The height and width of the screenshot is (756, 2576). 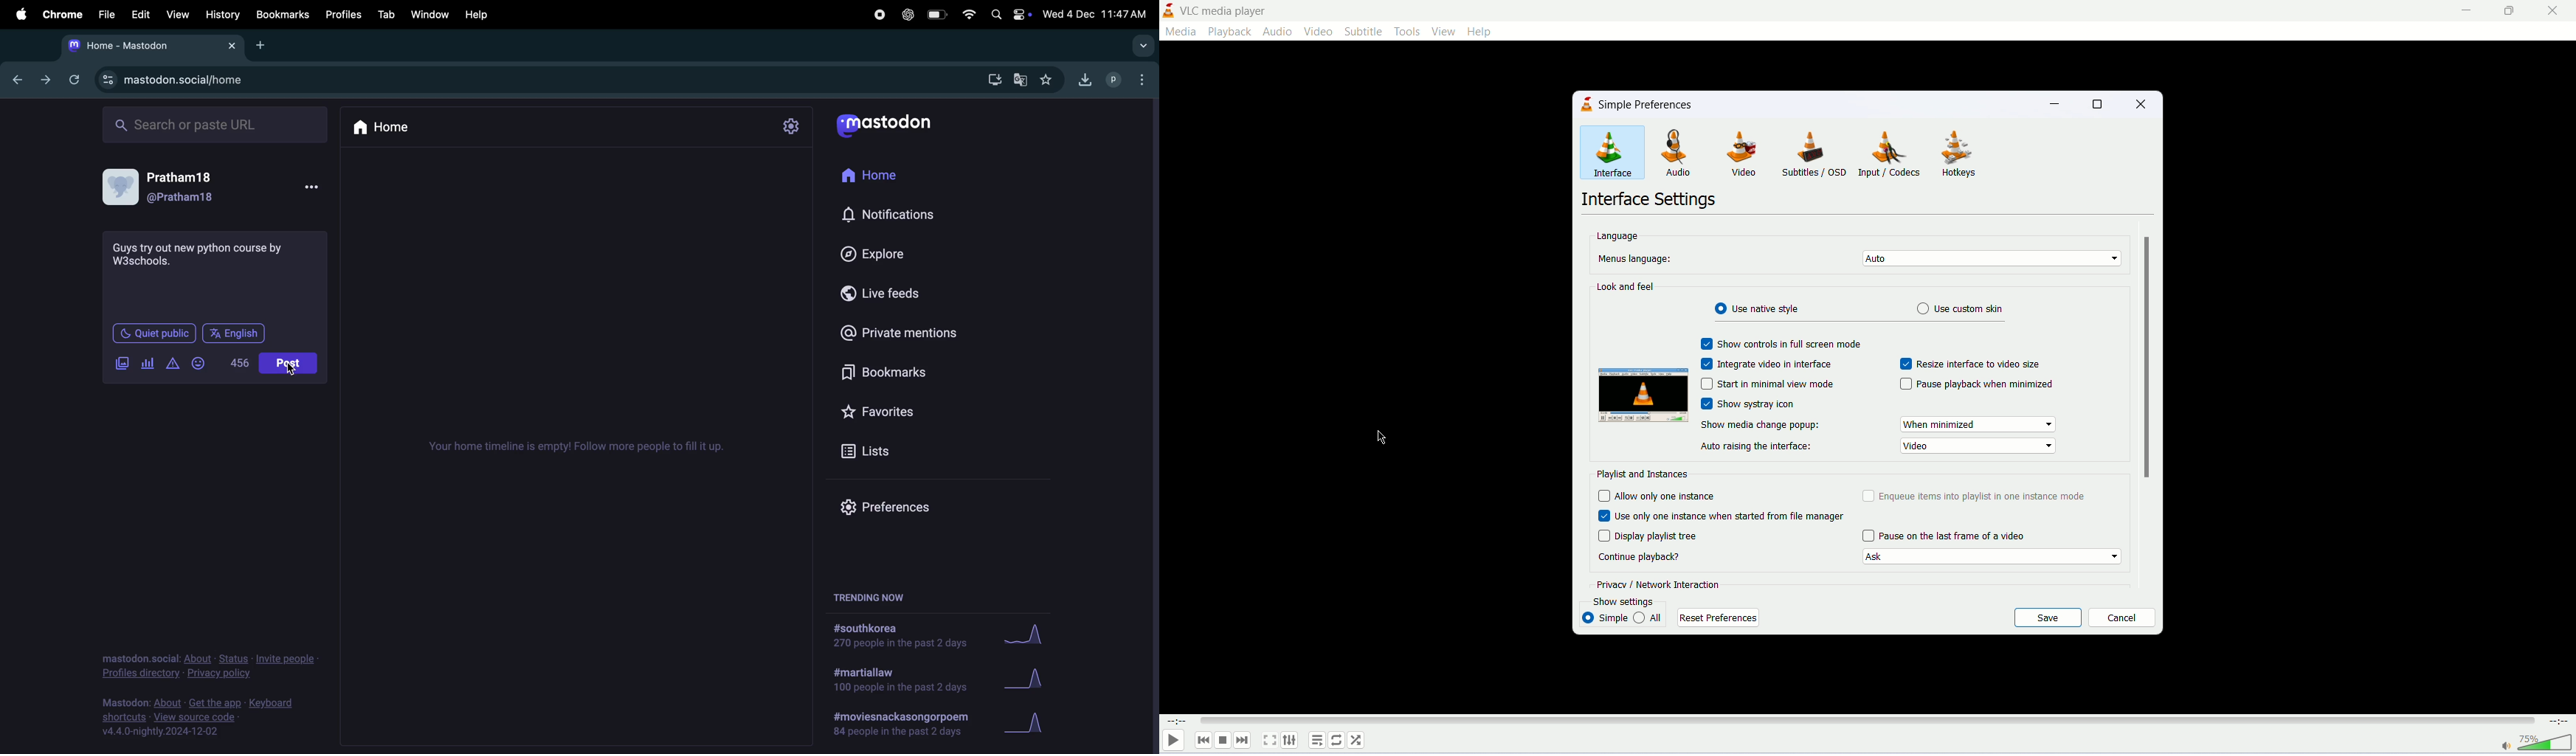 What do you see at coordinates (1613, 153) in the screenshot?
I see `interface` at bounding box center [1613, 153].